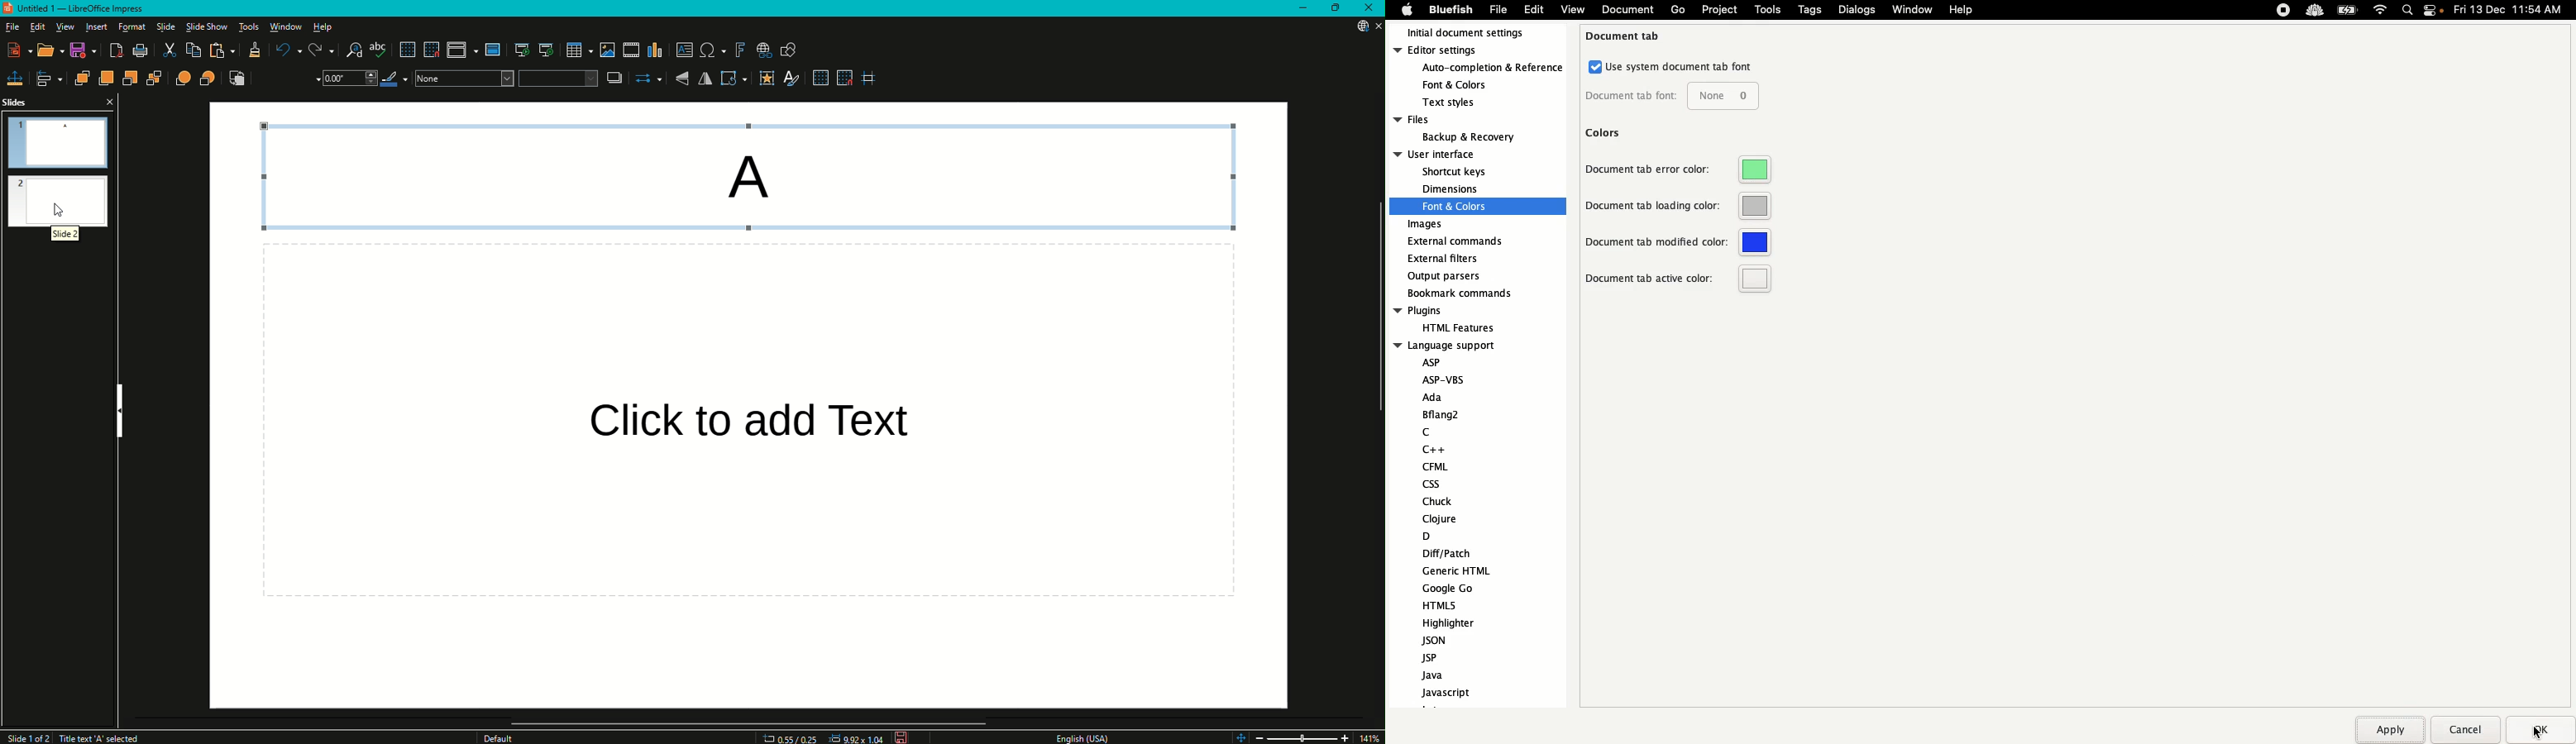 This screenshot has height=756, width=2576. I want to click on External filters, so click(1446, 259).